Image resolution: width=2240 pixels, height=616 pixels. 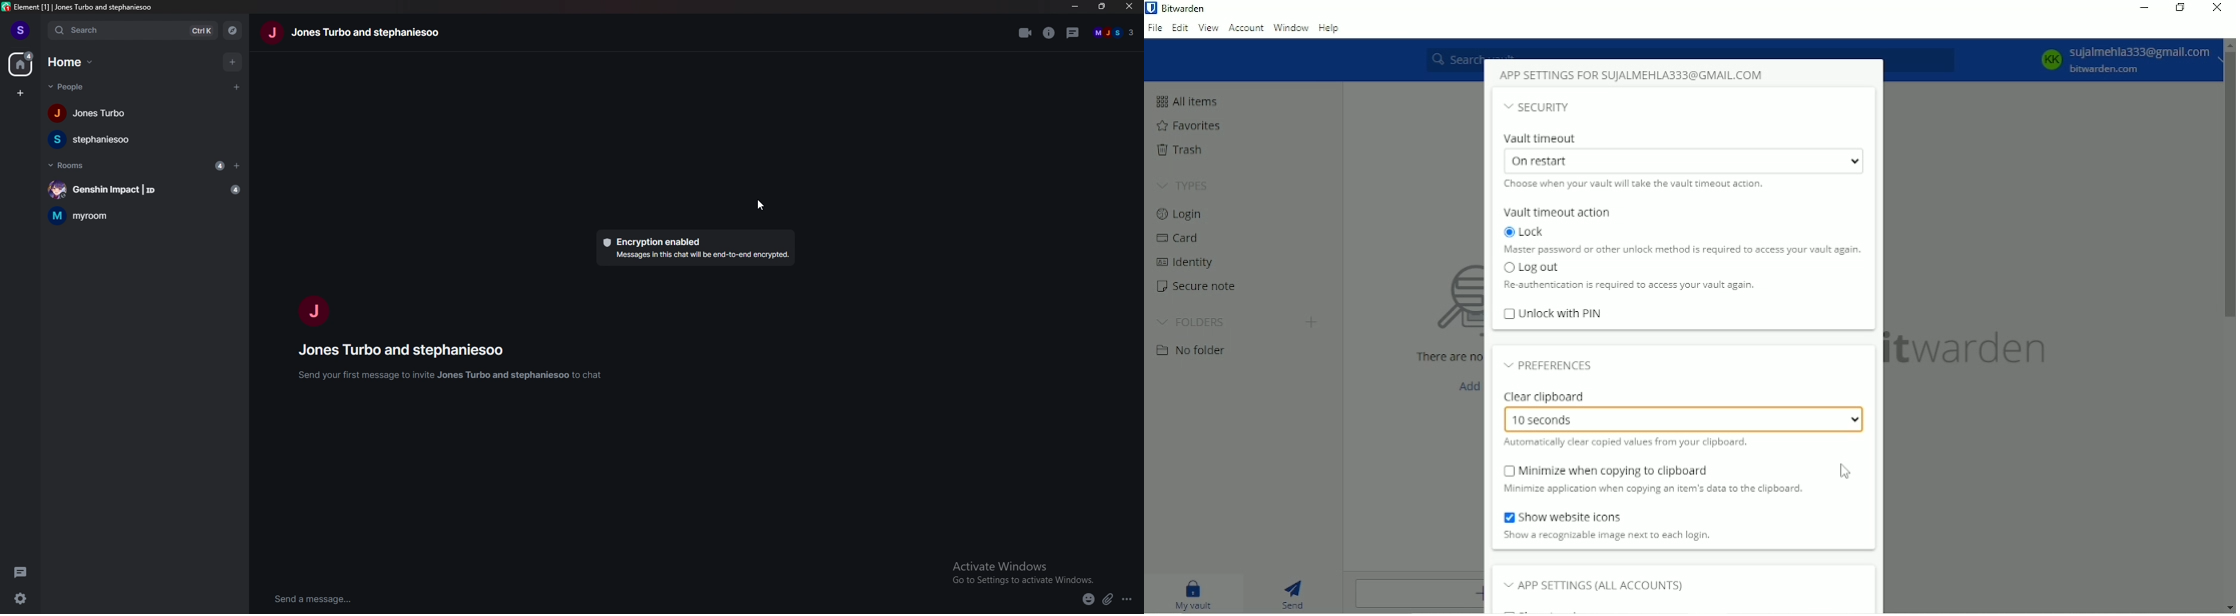 I want to click on people, so click(x=71, y=87).